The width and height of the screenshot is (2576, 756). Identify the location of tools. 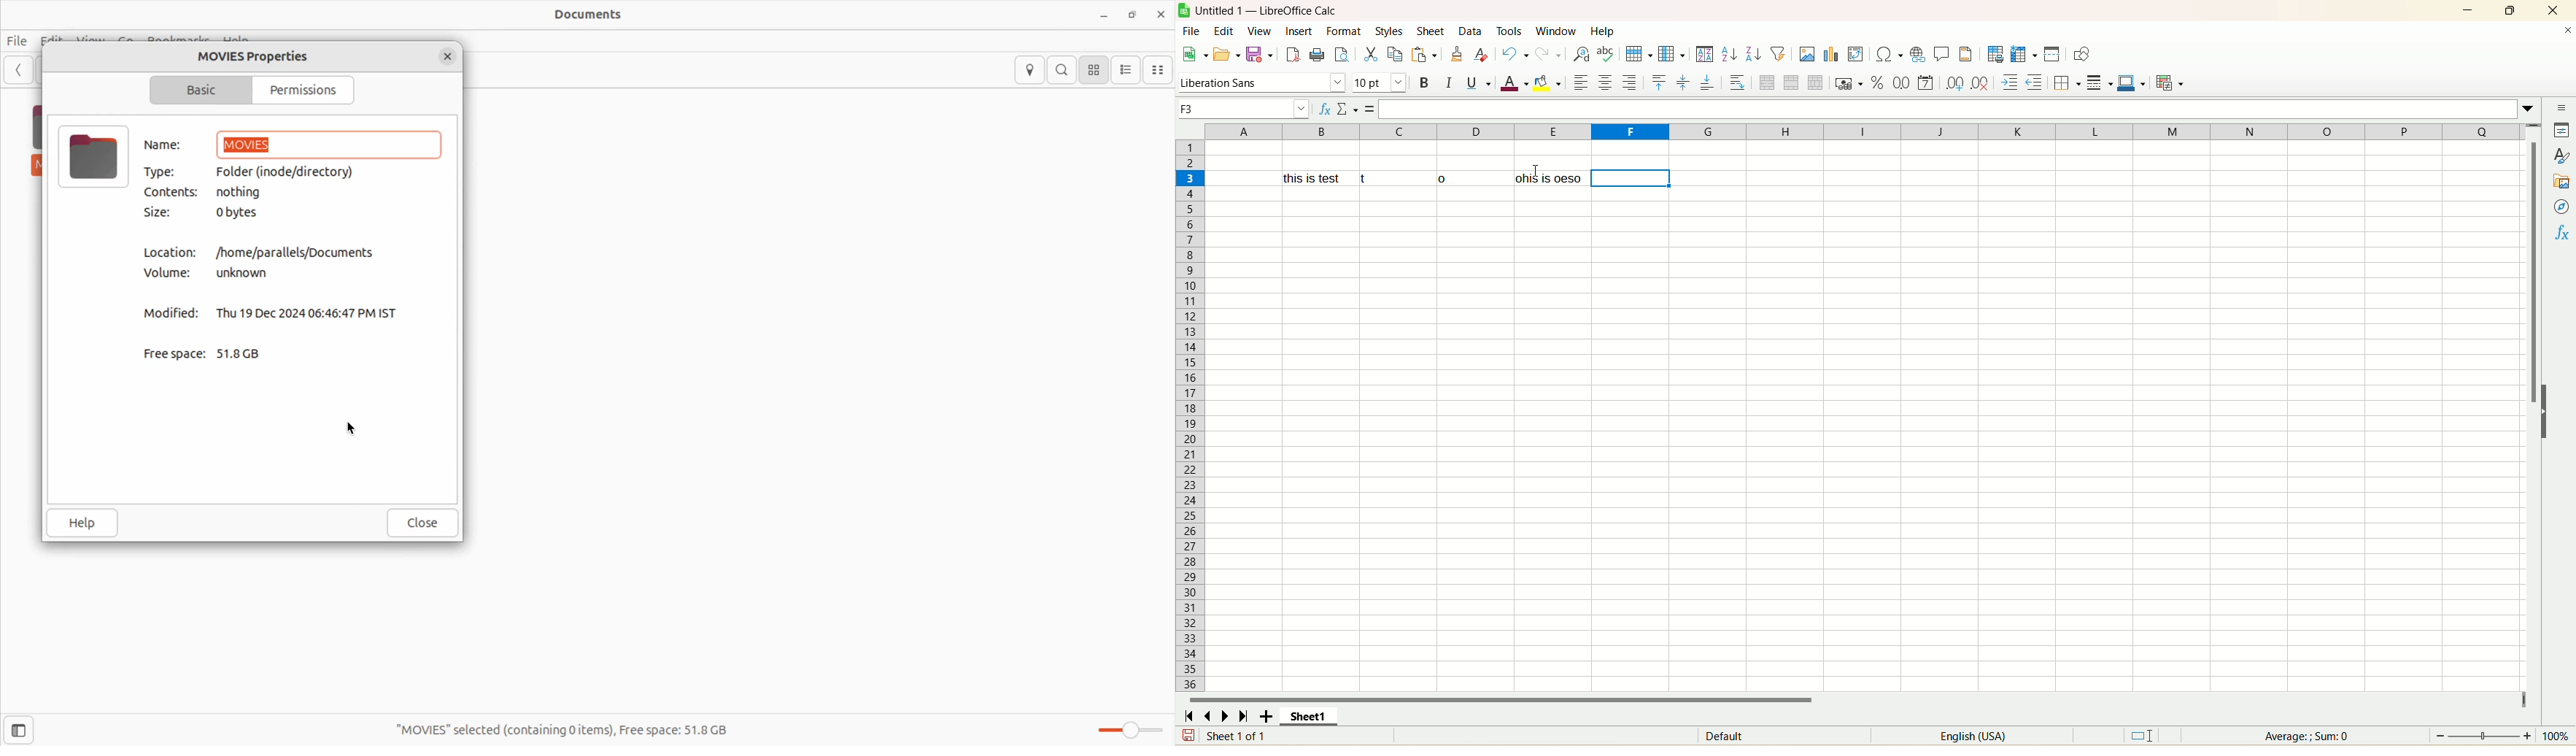
(1509, 30).